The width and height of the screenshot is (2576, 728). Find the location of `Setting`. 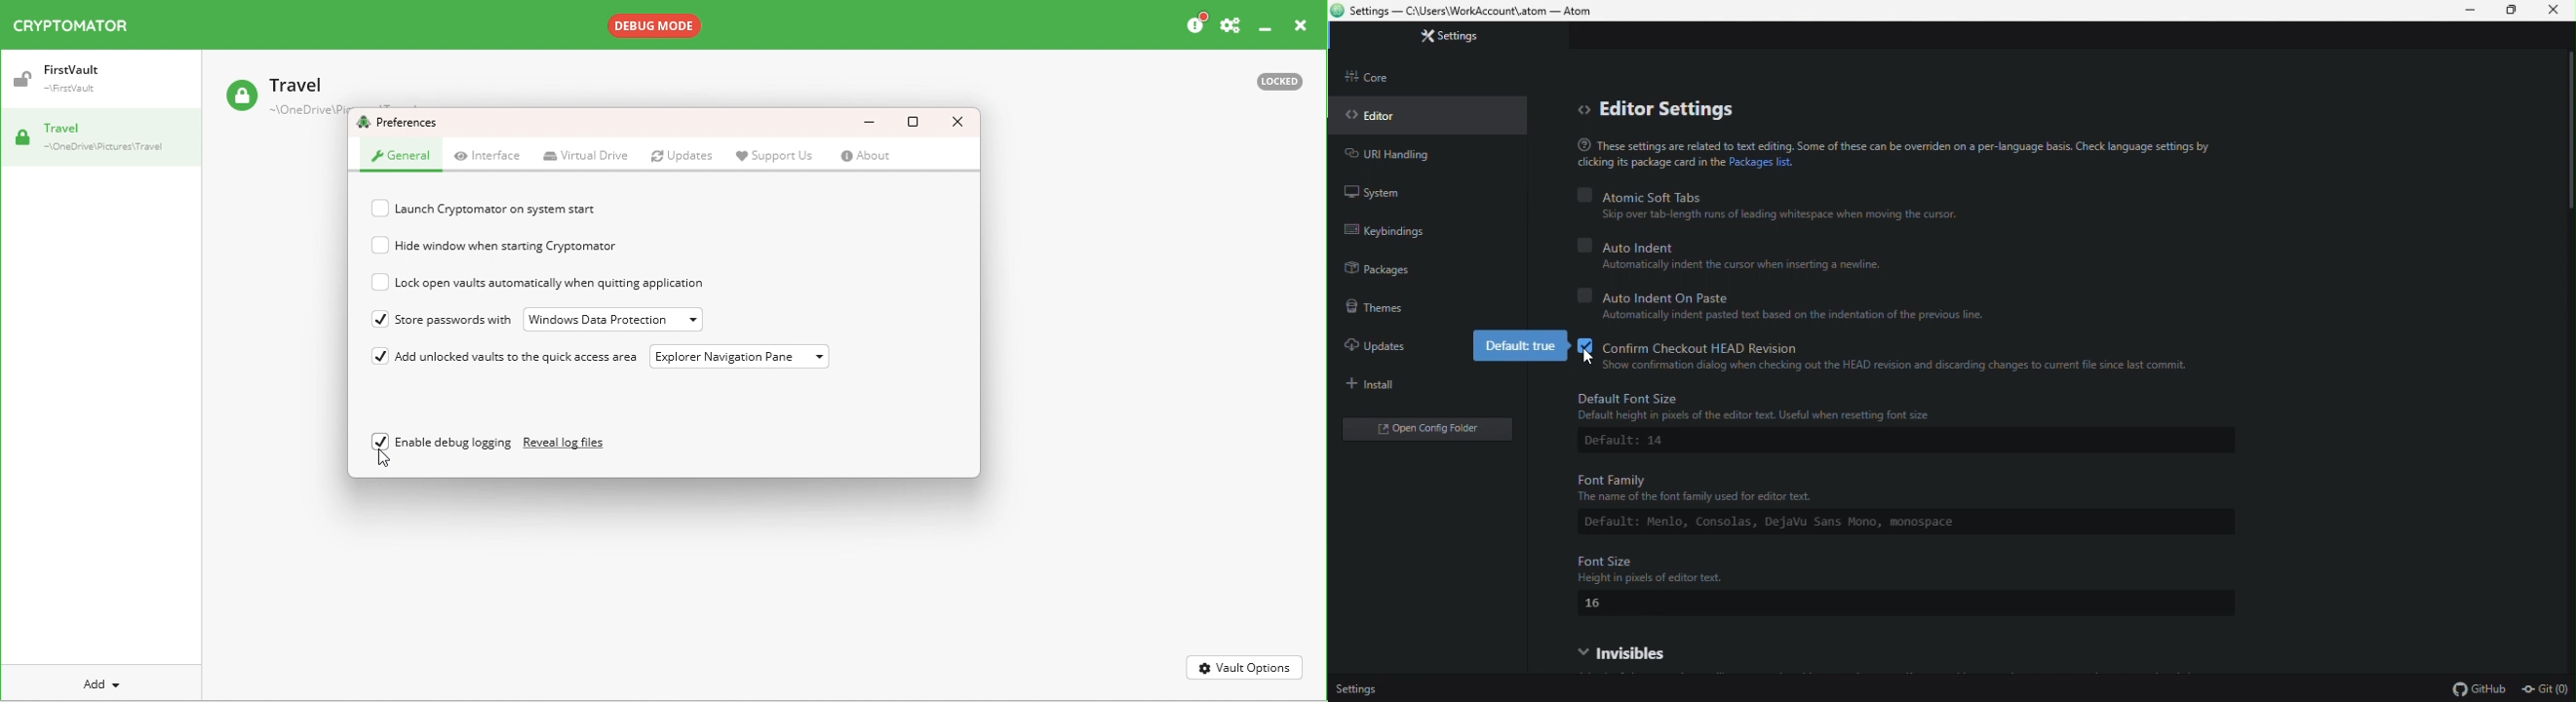

Setting is located at coordinates (1360, 686).